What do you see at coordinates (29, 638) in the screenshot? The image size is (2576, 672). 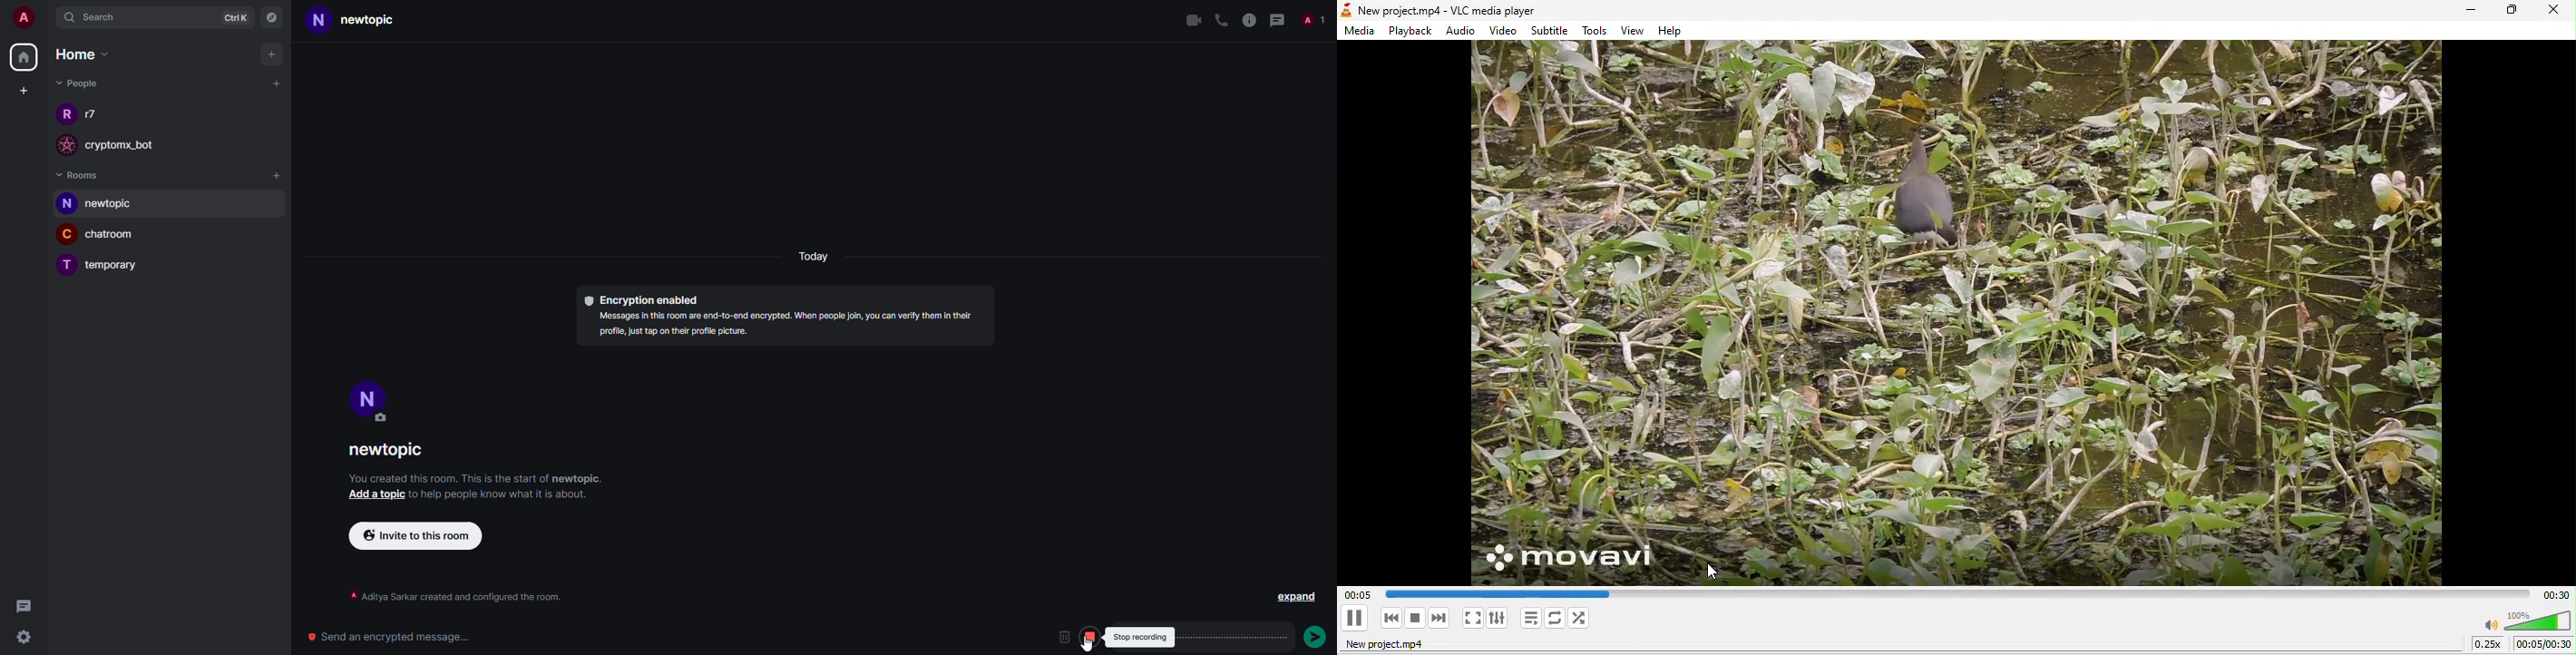 I see `settings` at bounding box center [29, 638].